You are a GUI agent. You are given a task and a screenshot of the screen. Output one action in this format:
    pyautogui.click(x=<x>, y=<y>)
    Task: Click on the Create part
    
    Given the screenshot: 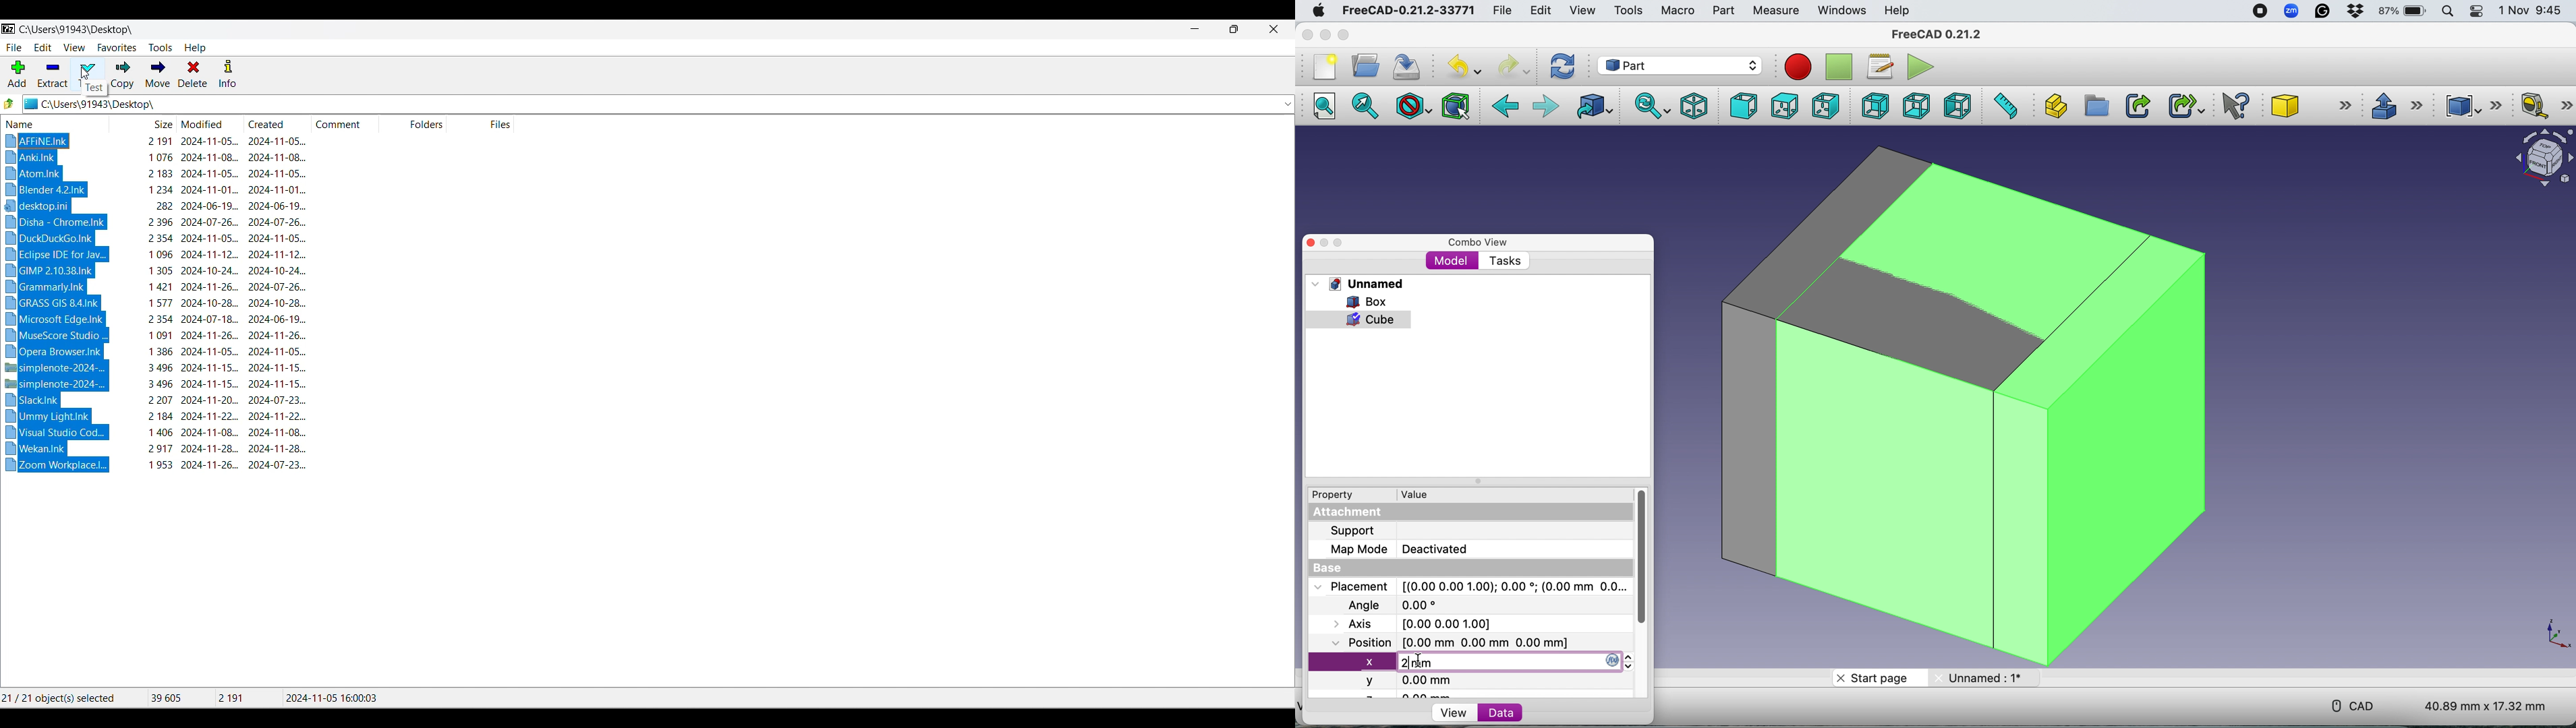 What is the action you would take?
    pyautogui.click(x=2053, y=105)
    